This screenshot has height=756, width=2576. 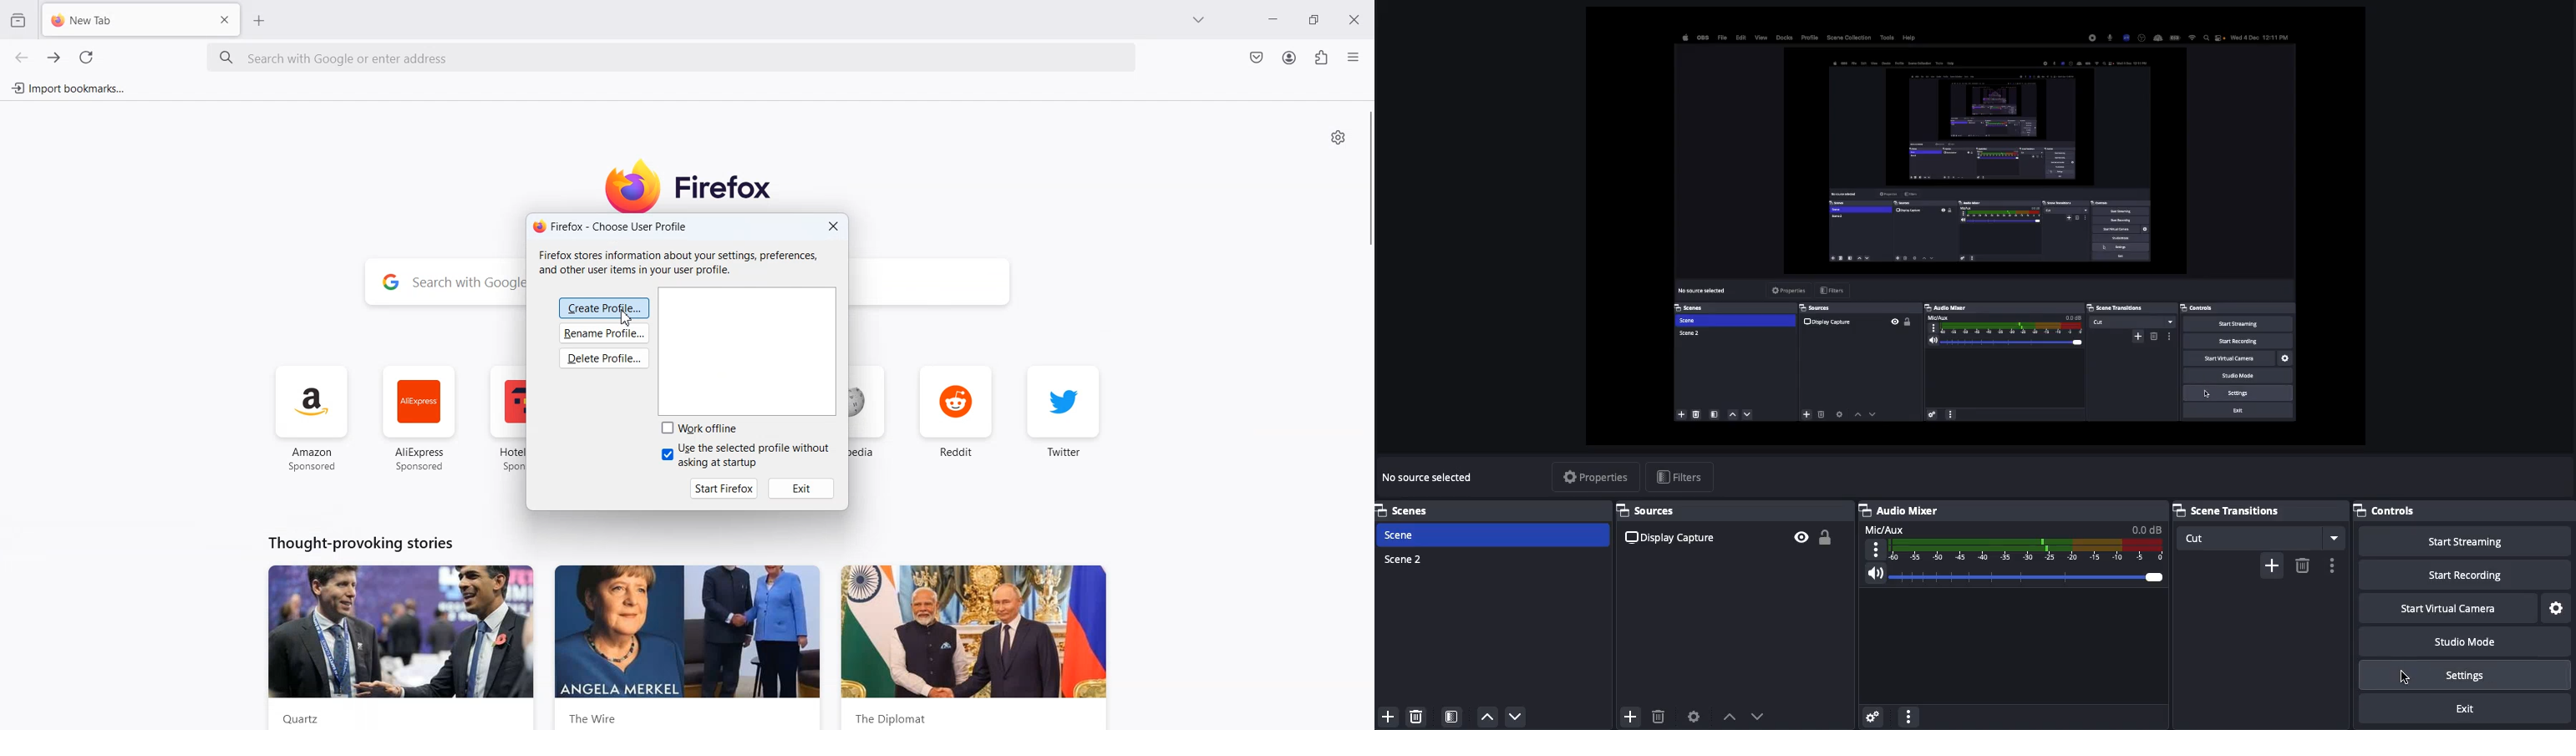 What do you see at coordinates (871, 420) in the screenshot?
I see `Wikipedia` at bounding box center [871, 420].